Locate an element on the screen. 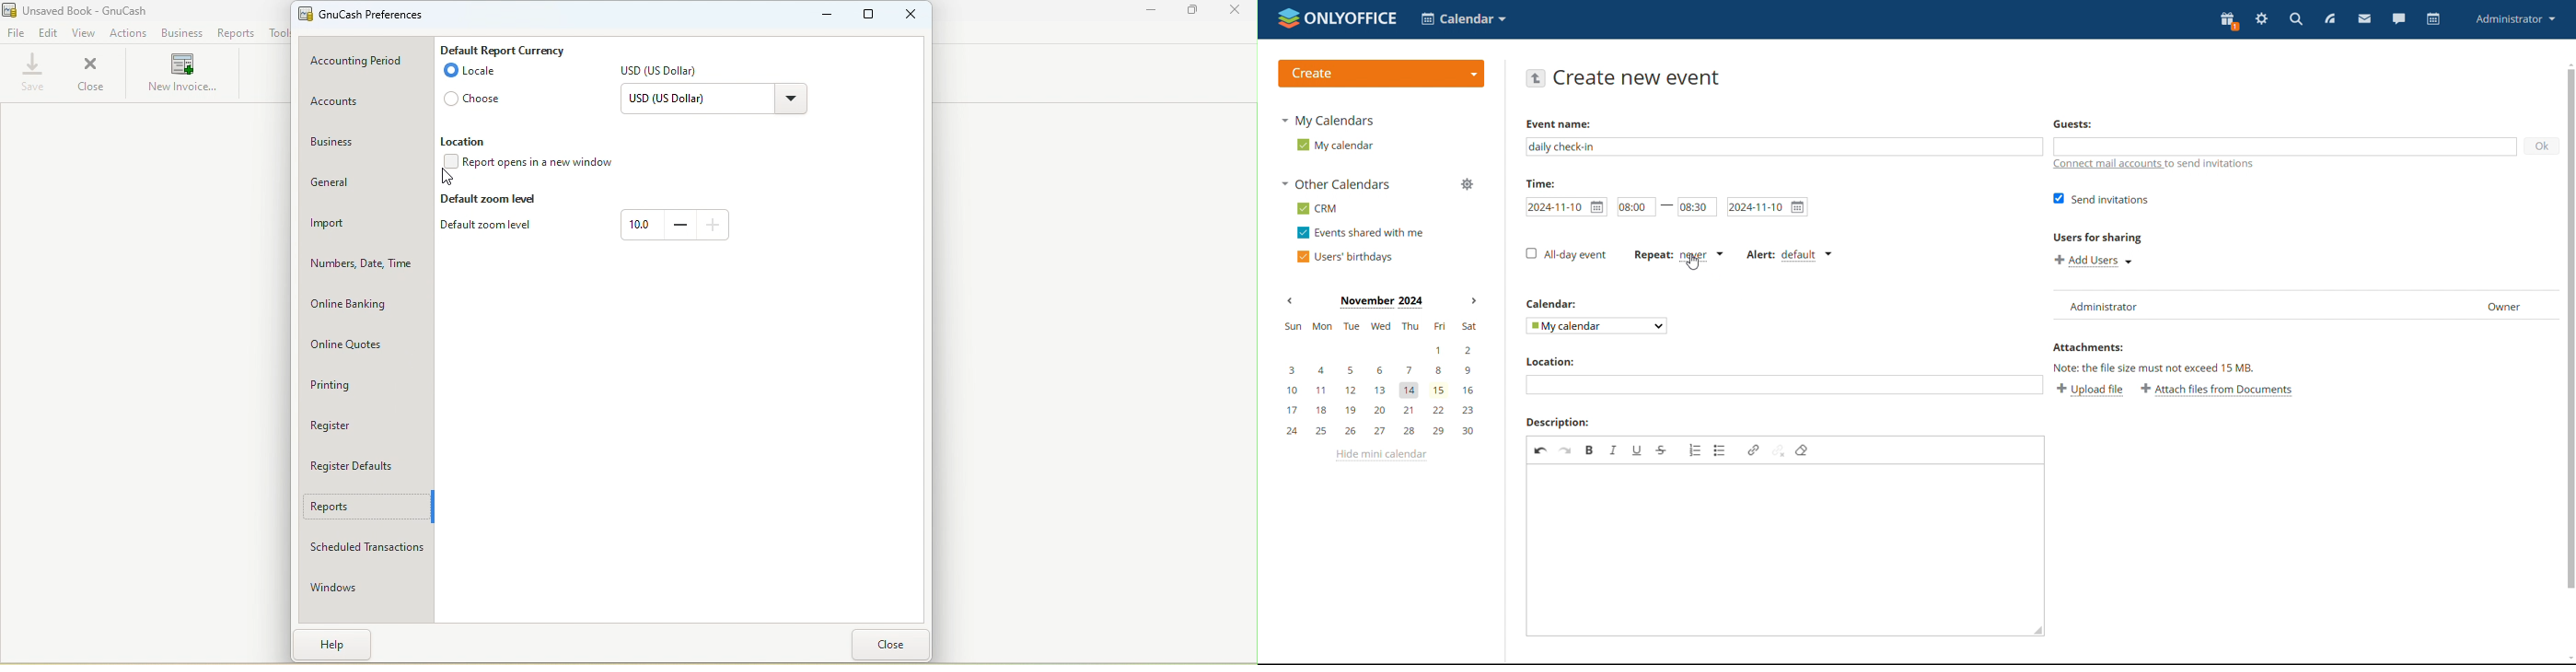 The width and height of the screenshot is (2576, 672). calendar is located at coordinates (1560, 304).